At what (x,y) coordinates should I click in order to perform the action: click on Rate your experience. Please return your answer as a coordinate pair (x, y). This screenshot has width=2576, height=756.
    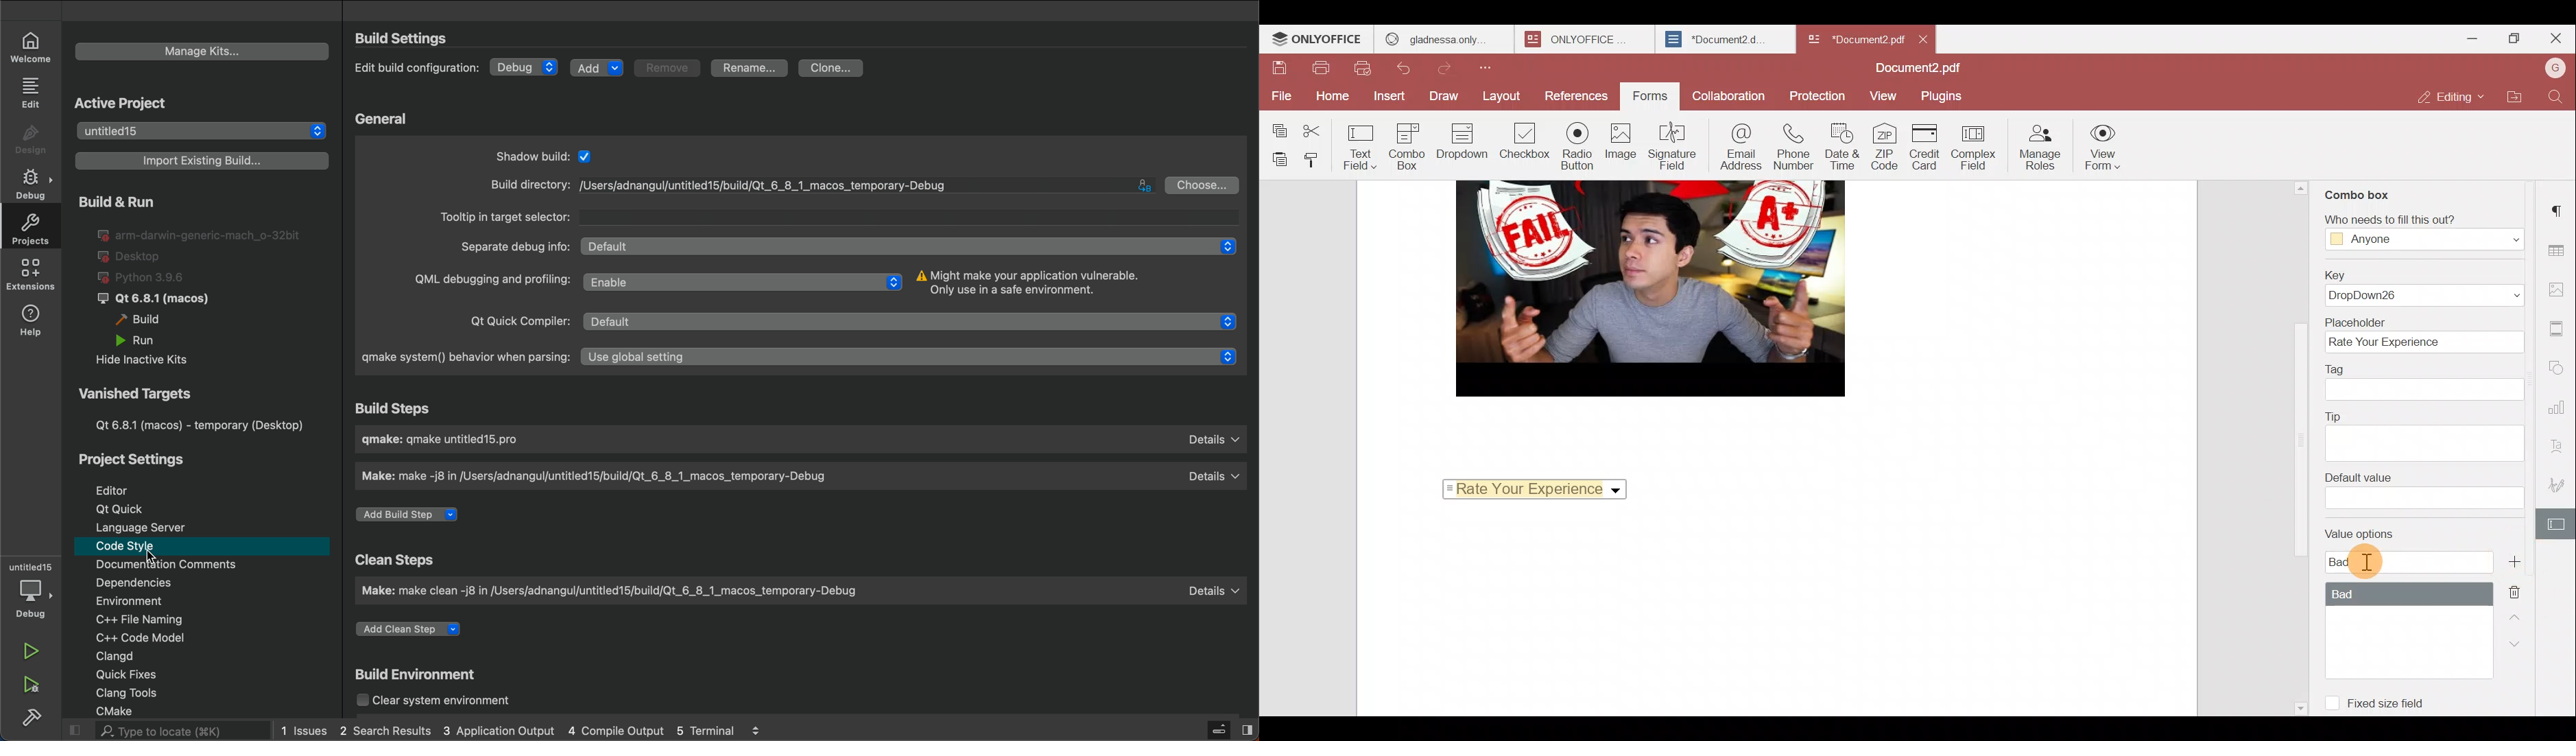
    Looking at the image, I should click on (1531, 488).